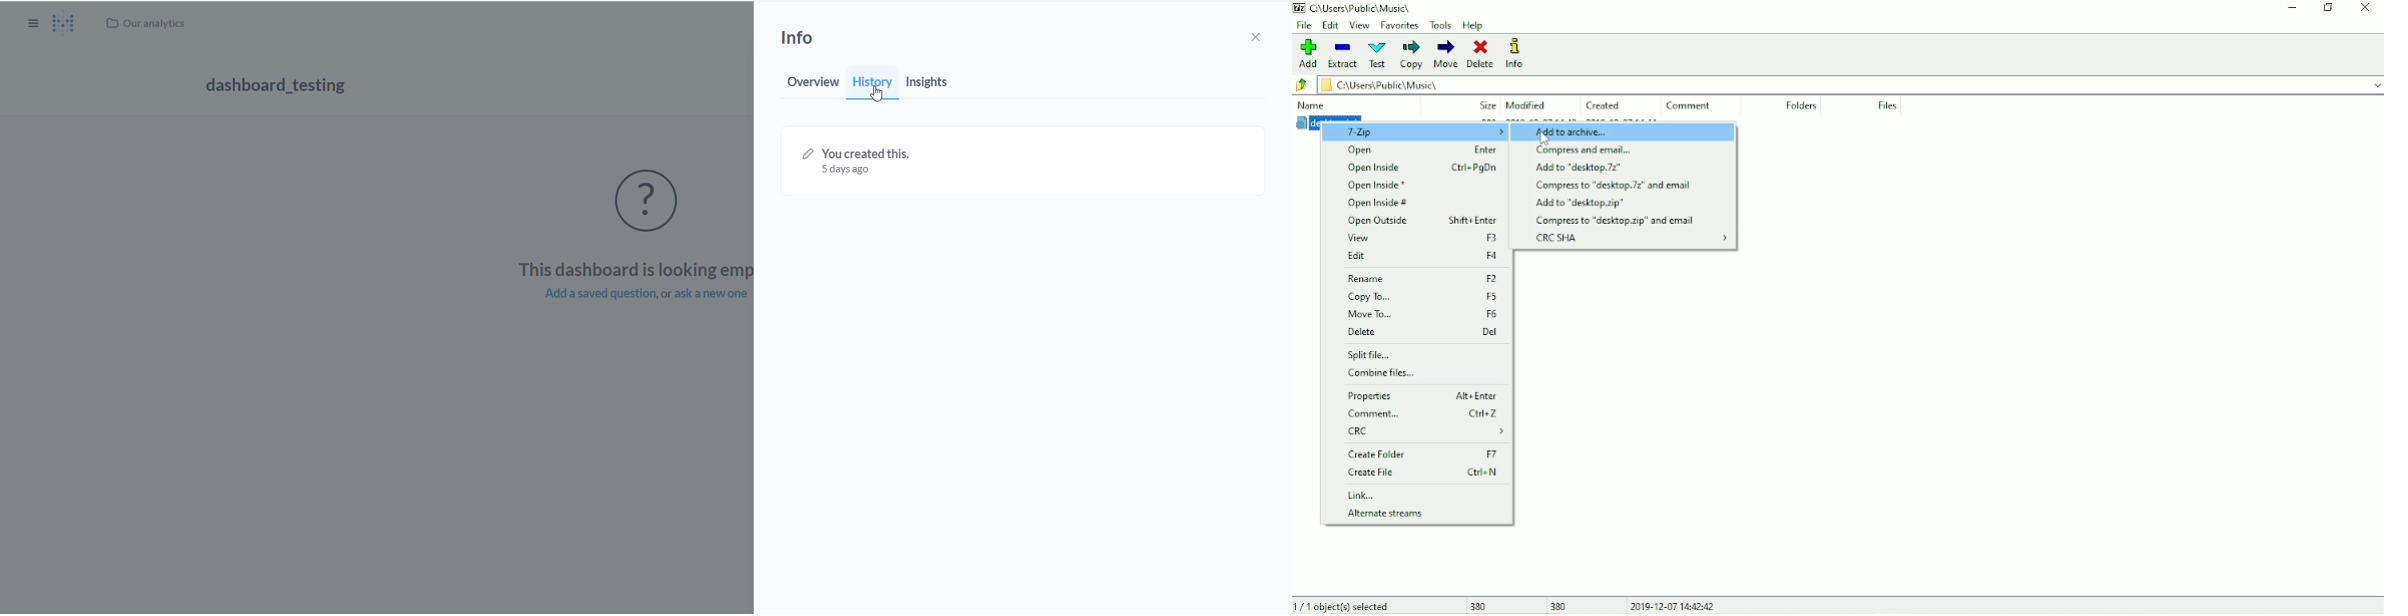  What do you see at coordinates (1850, 84) in the screenshot?
I see `File location` at bounding box center [1850, 84].